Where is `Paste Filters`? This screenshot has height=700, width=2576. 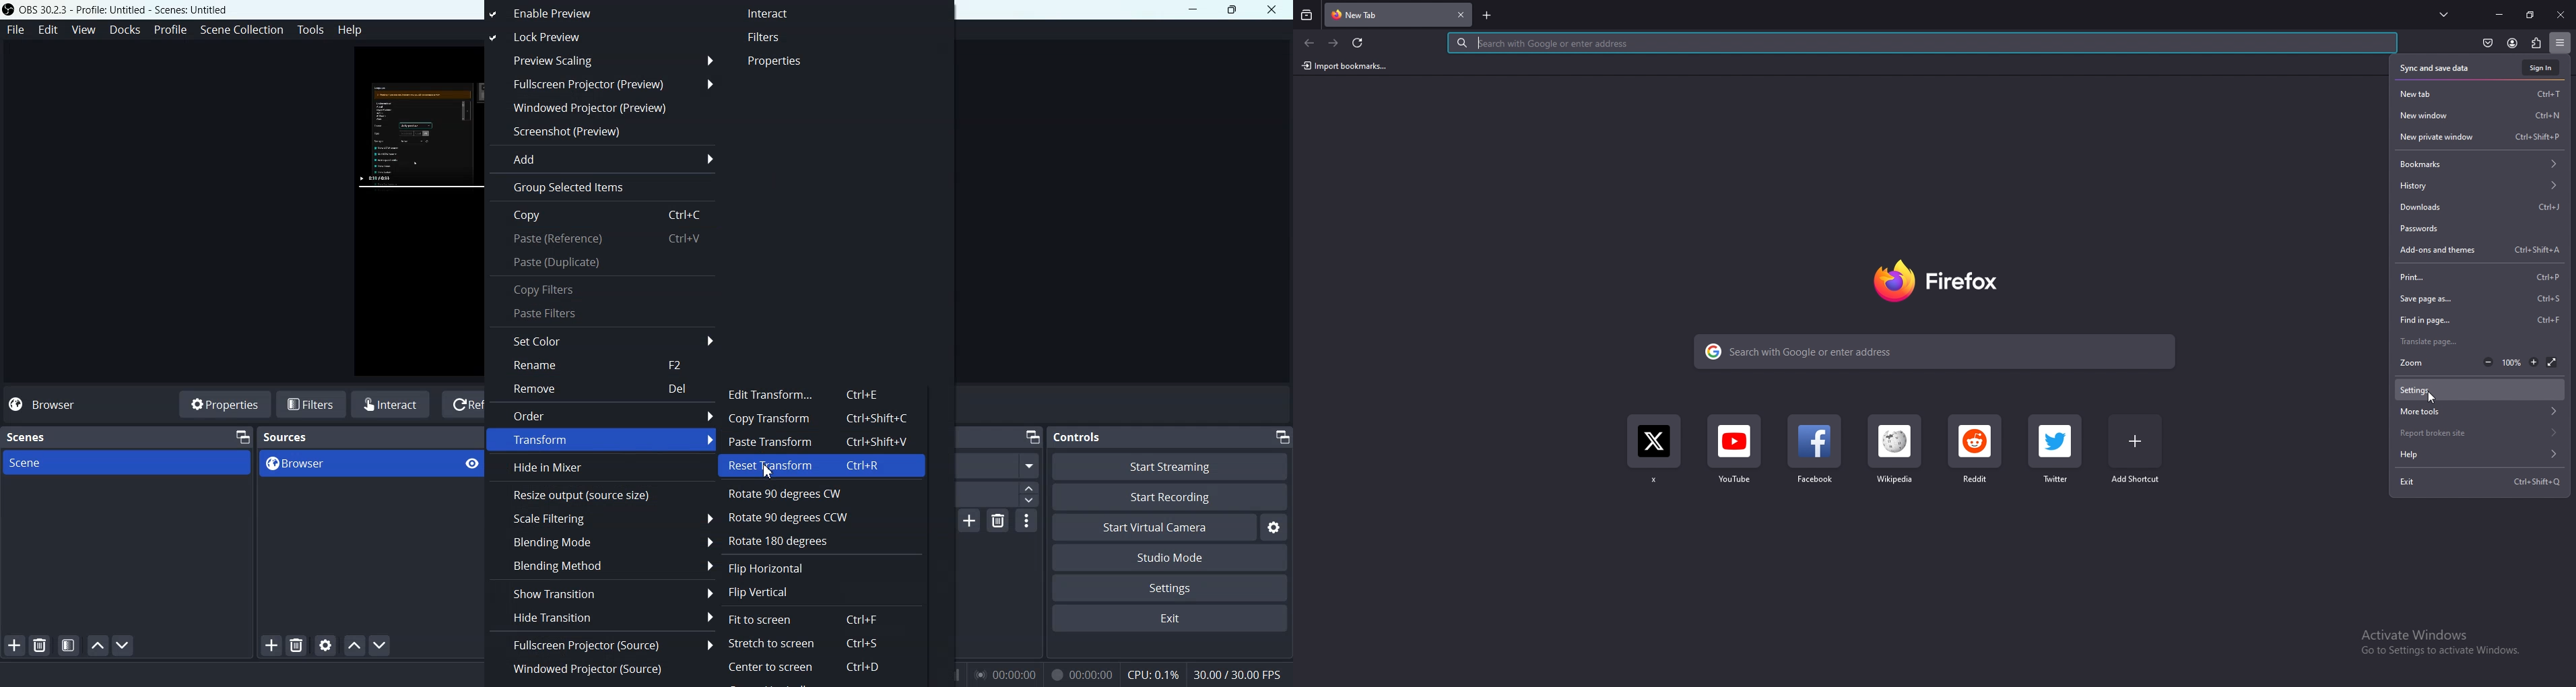 Paste Filters is located at coordinates (603, 315).